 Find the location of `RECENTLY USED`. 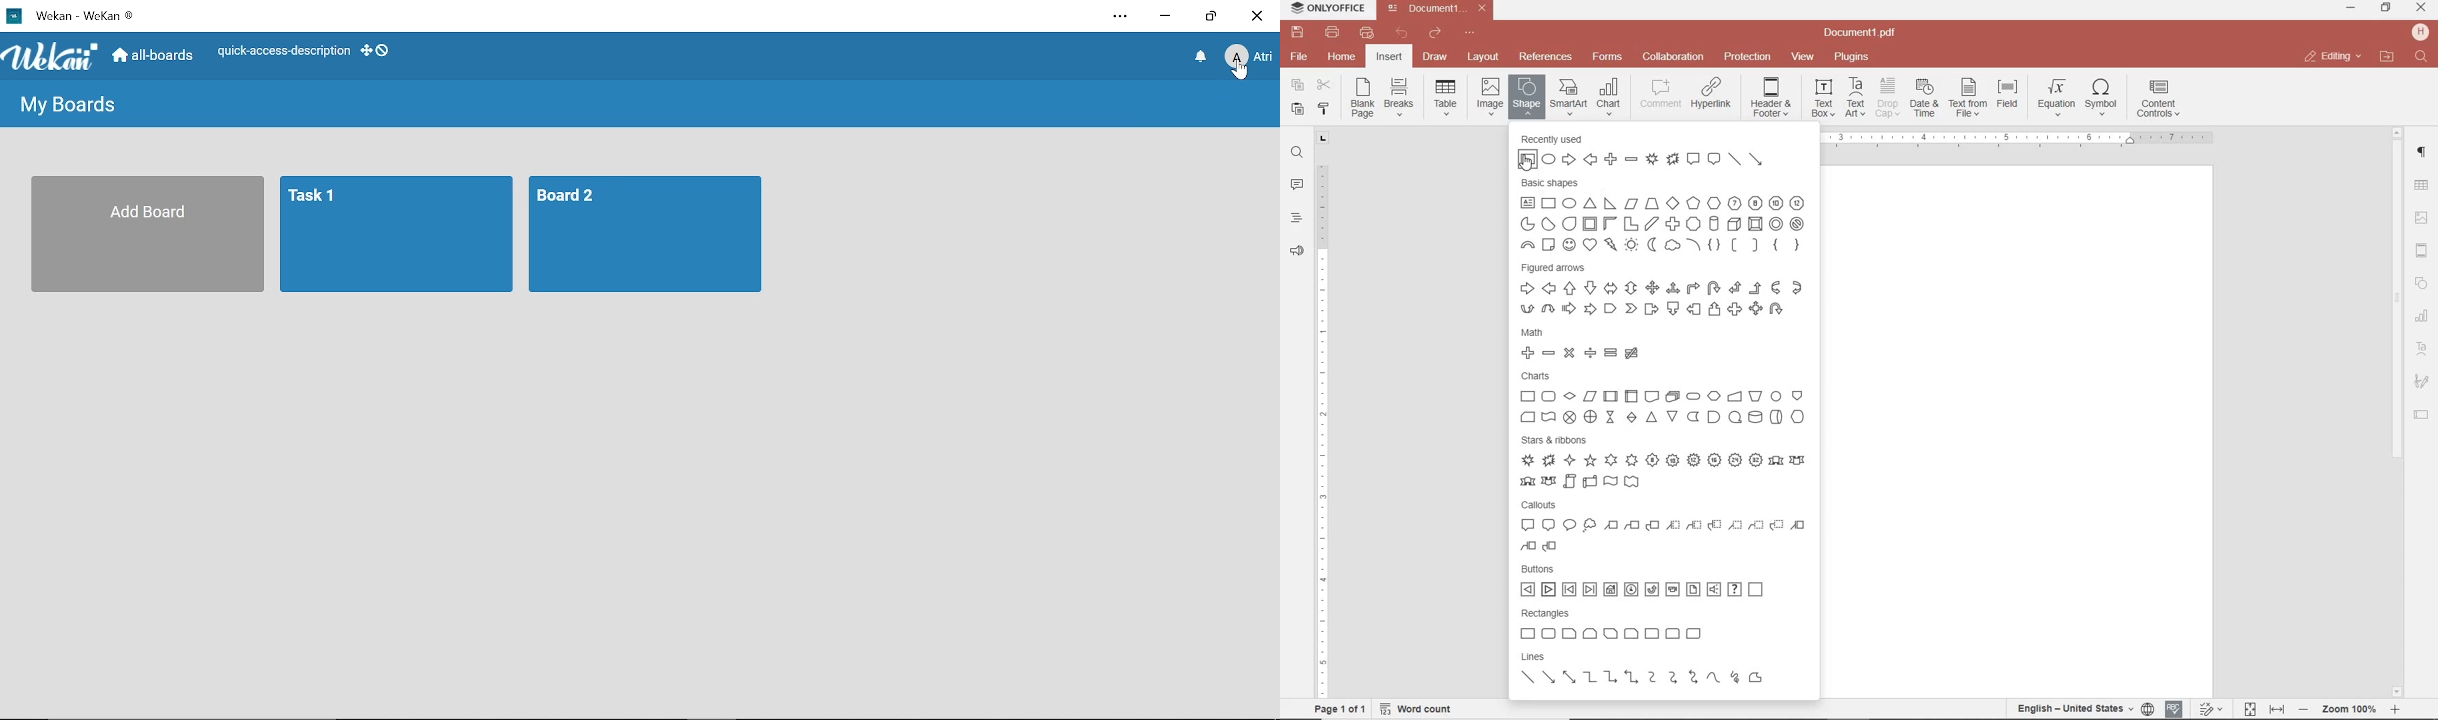

RECENTLY USED is located at coordinates (1652, 152).